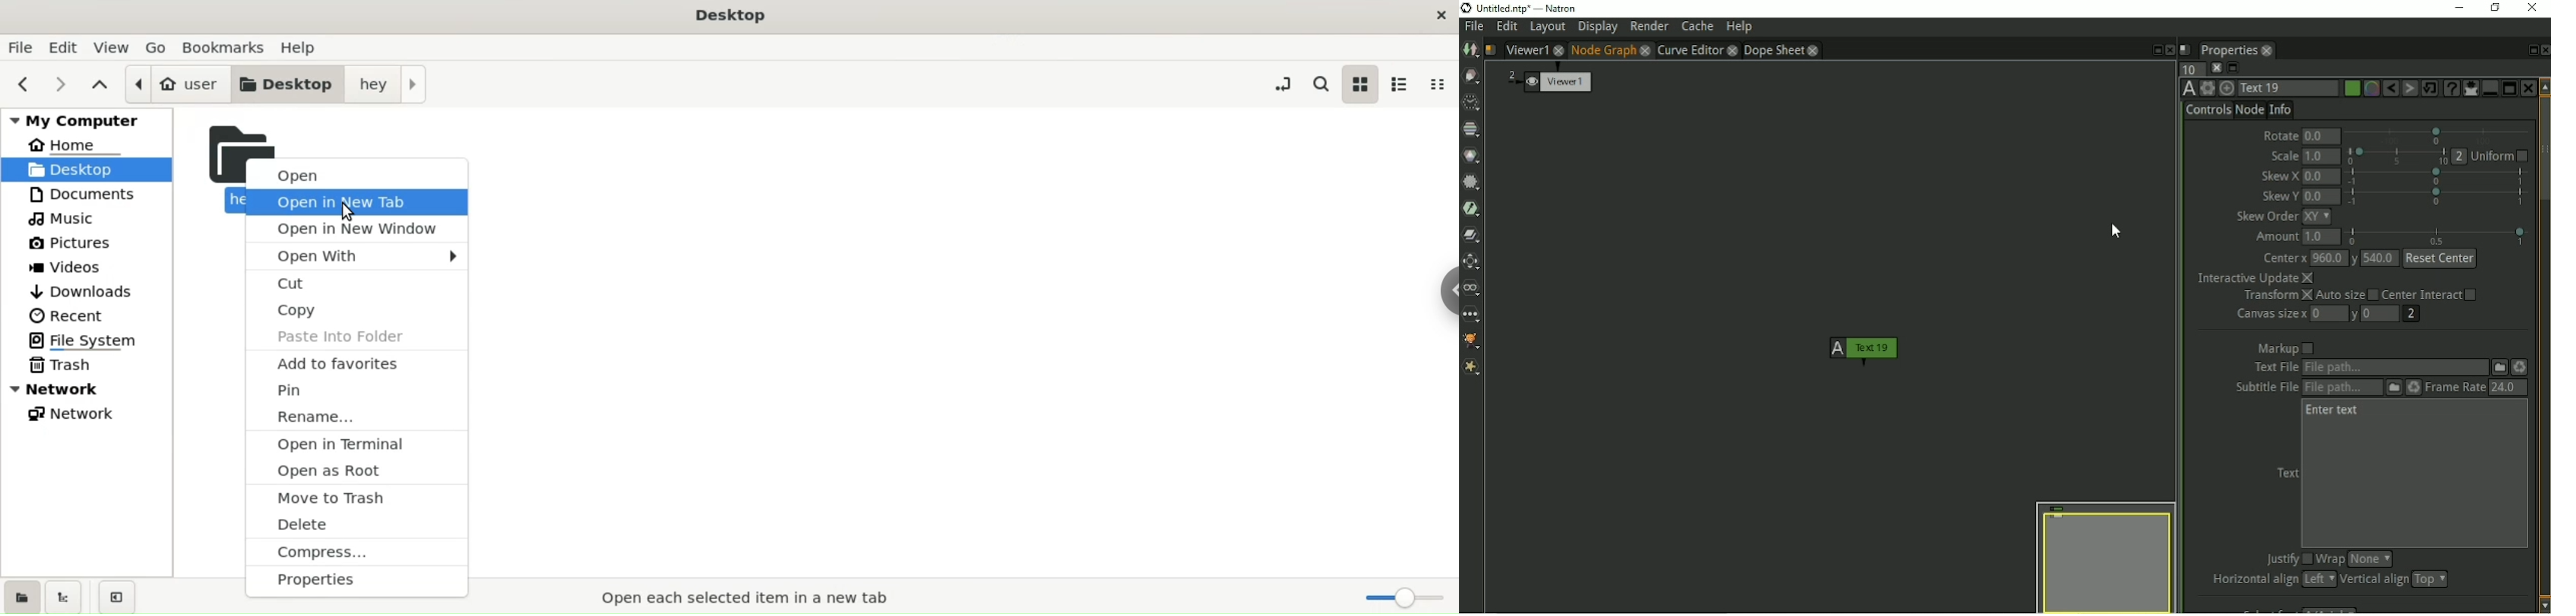 This screenshot has height=616, width=2576. What do you see at coordinates (1473, 156) in the screenshot?
I see `Color` at bounding box center [1473, 156].